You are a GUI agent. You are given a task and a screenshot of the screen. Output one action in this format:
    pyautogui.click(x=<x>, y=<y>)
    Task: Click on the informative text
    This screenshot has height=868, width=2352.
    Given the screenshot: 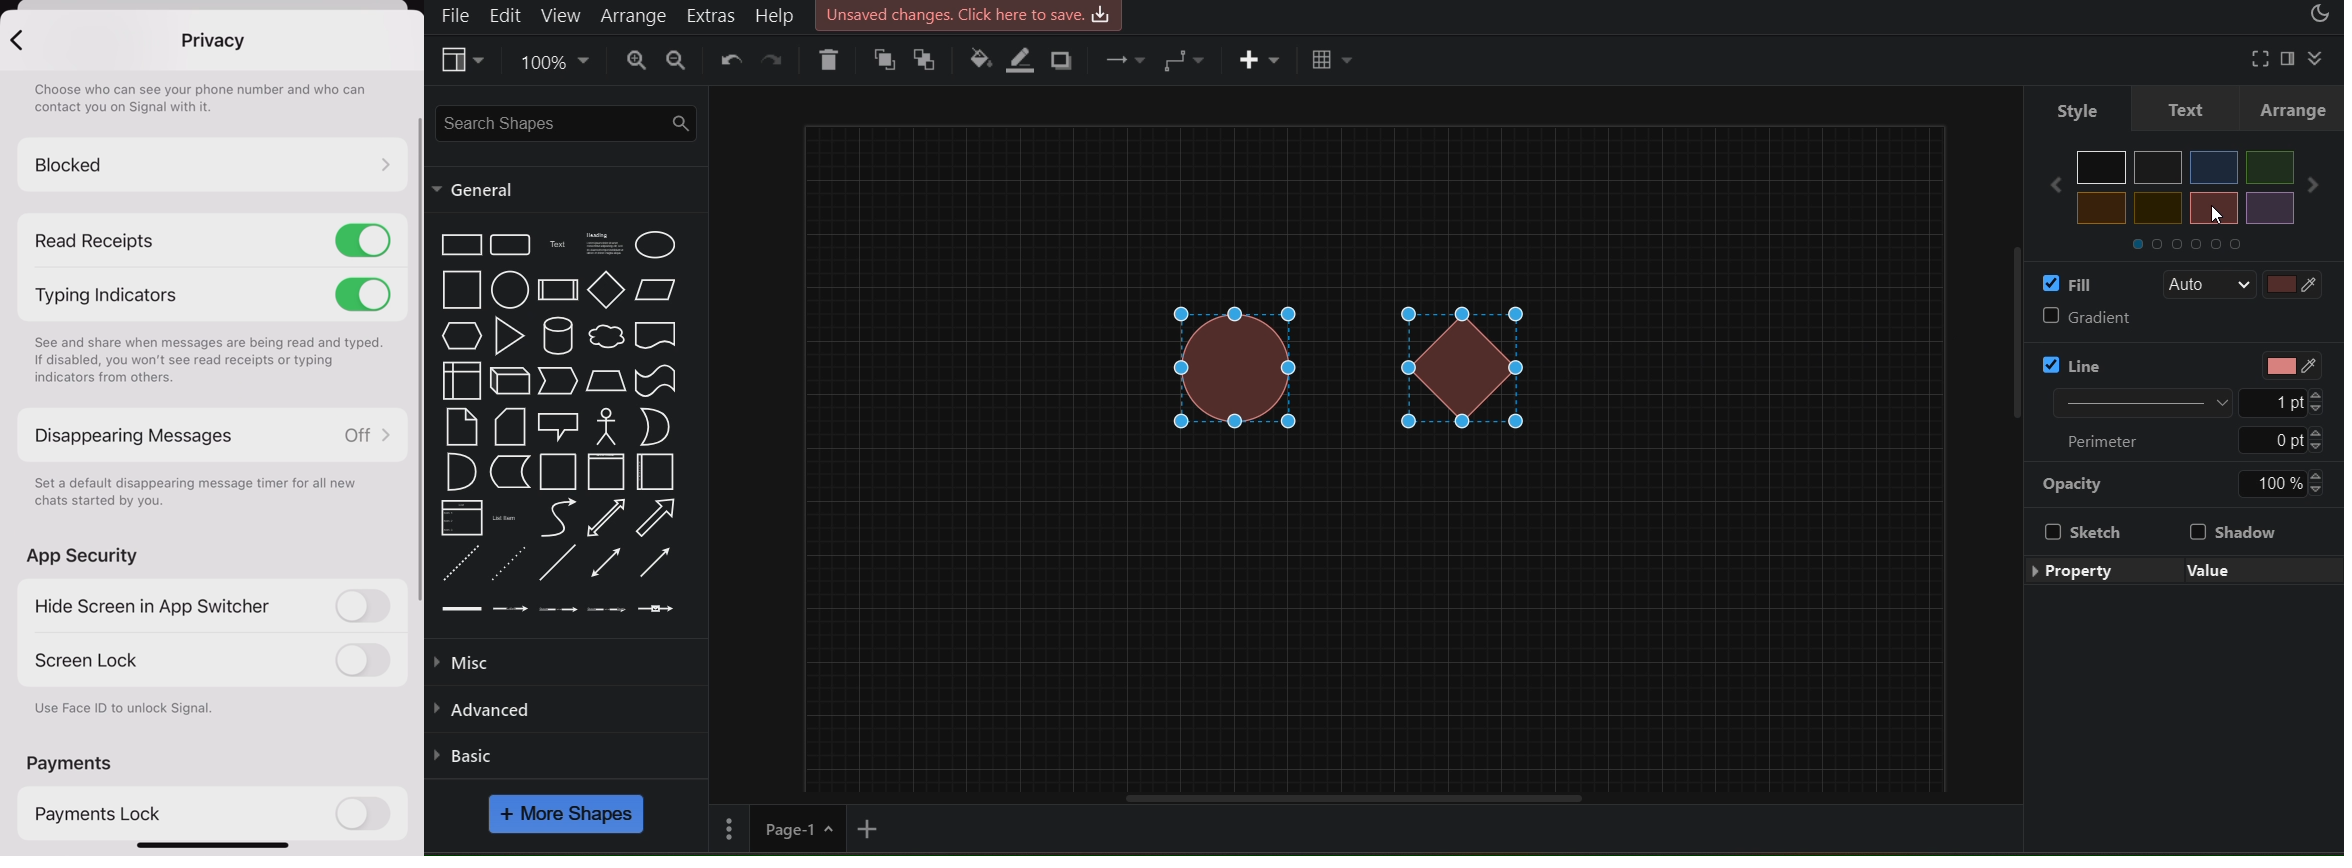 What is the action you would take?
    pyautogui.click(x=213, y=357)
    